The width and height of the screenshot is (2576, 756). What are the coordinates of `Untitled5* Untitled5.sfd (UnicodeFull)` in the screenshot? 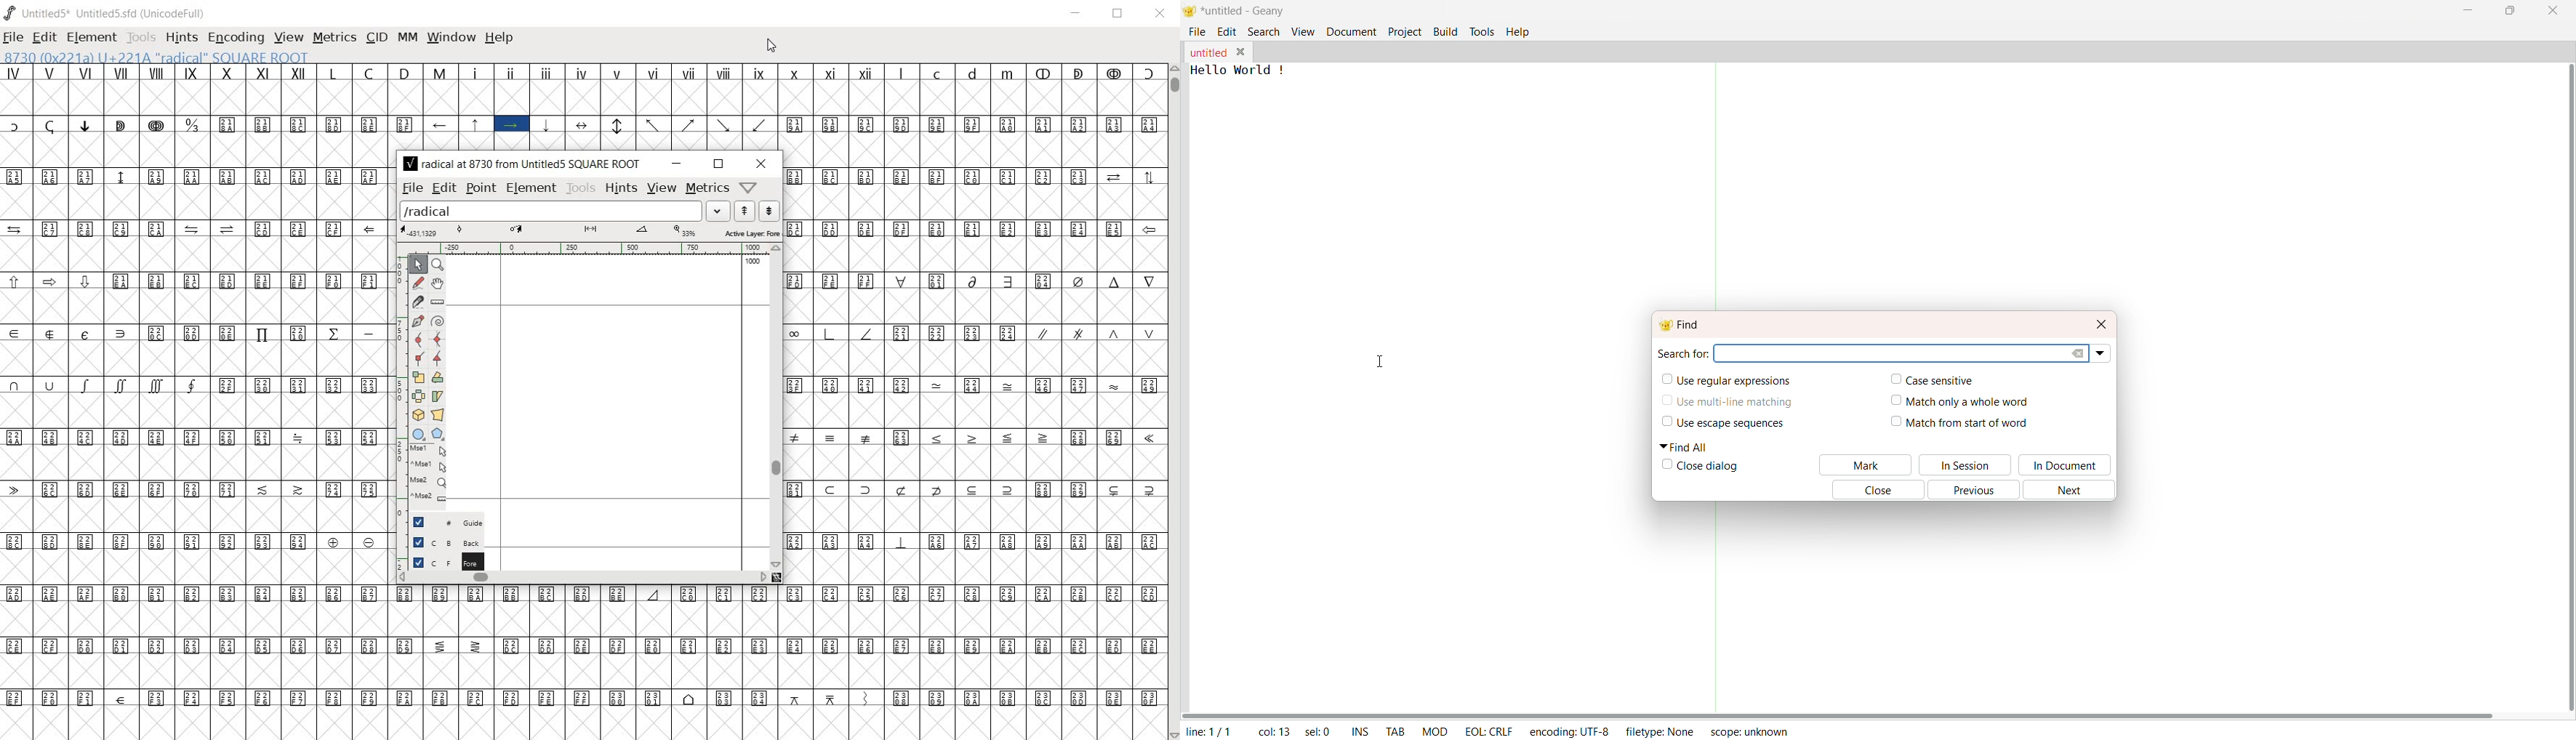 It's located at (106, 11).